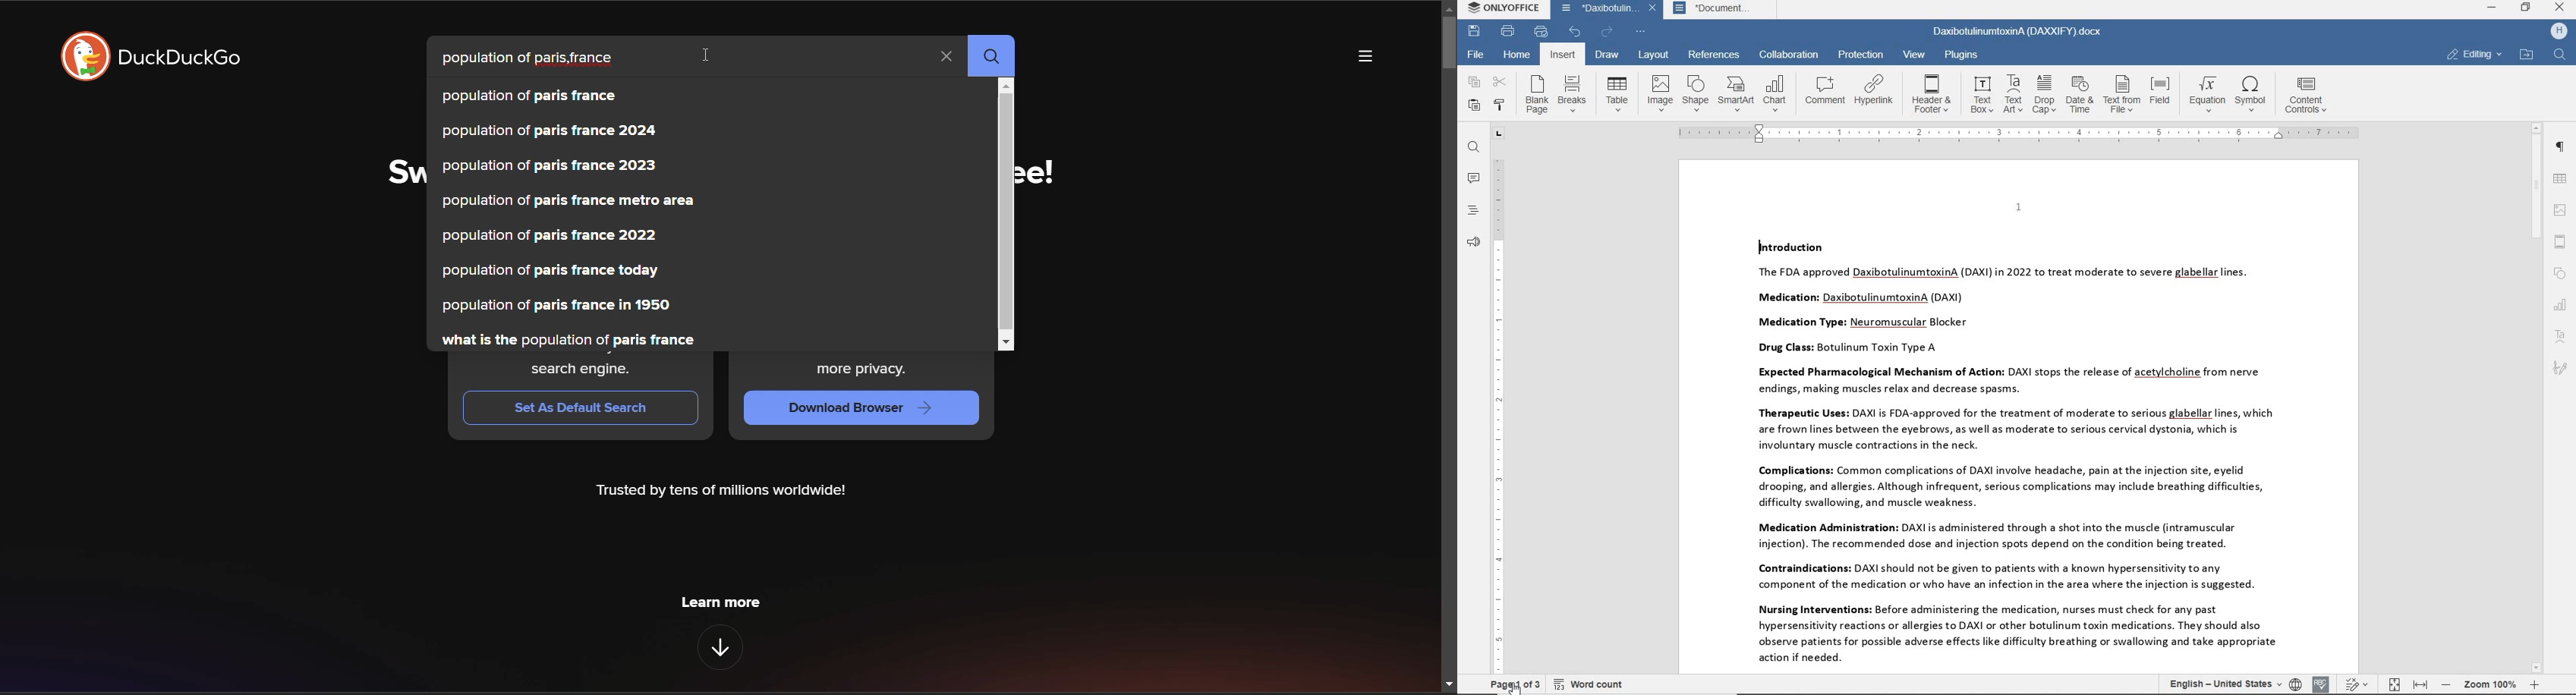 The image size is (2576, 700). What do you see at coordinates (2322, 683) in the screenshot?
I see `spell checking` at bounding box center [2322, 683].